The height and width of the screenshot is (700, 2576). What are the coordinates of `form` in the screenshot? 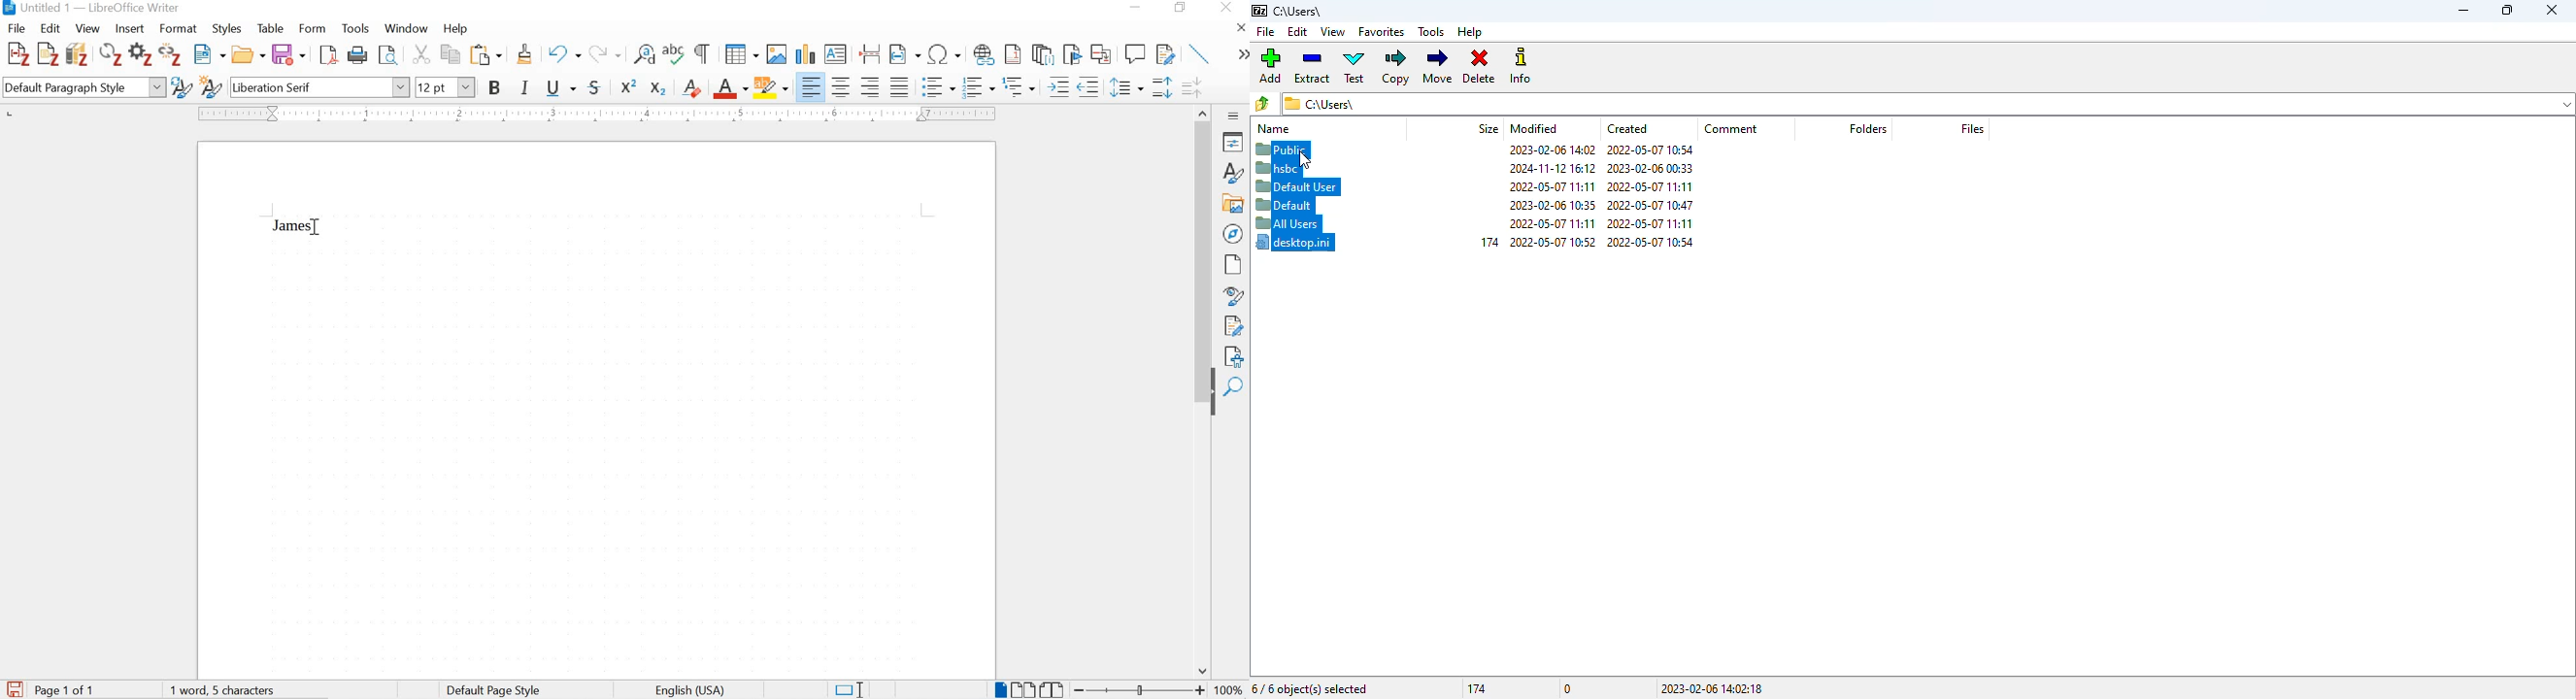 It's located at (313, 28).